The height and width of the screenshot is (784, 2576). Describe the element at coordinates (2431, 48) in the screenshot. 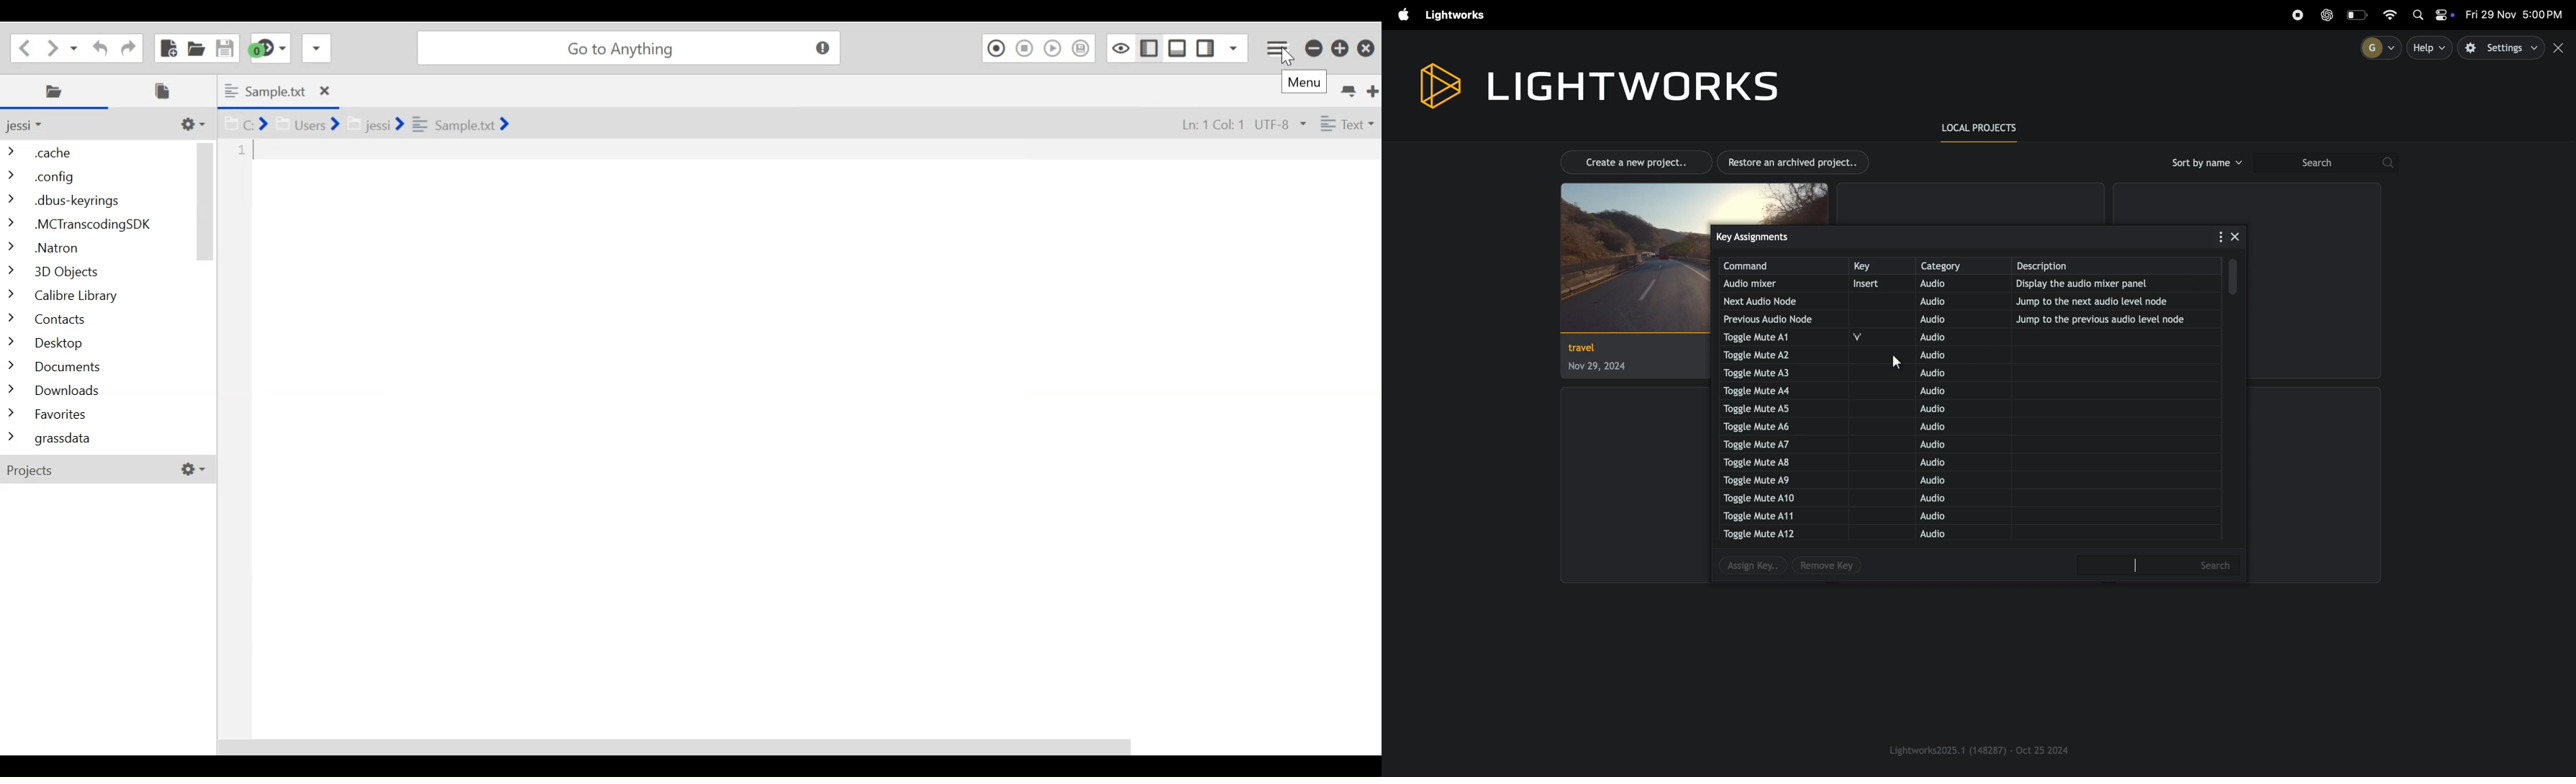

I see `help` at that location.